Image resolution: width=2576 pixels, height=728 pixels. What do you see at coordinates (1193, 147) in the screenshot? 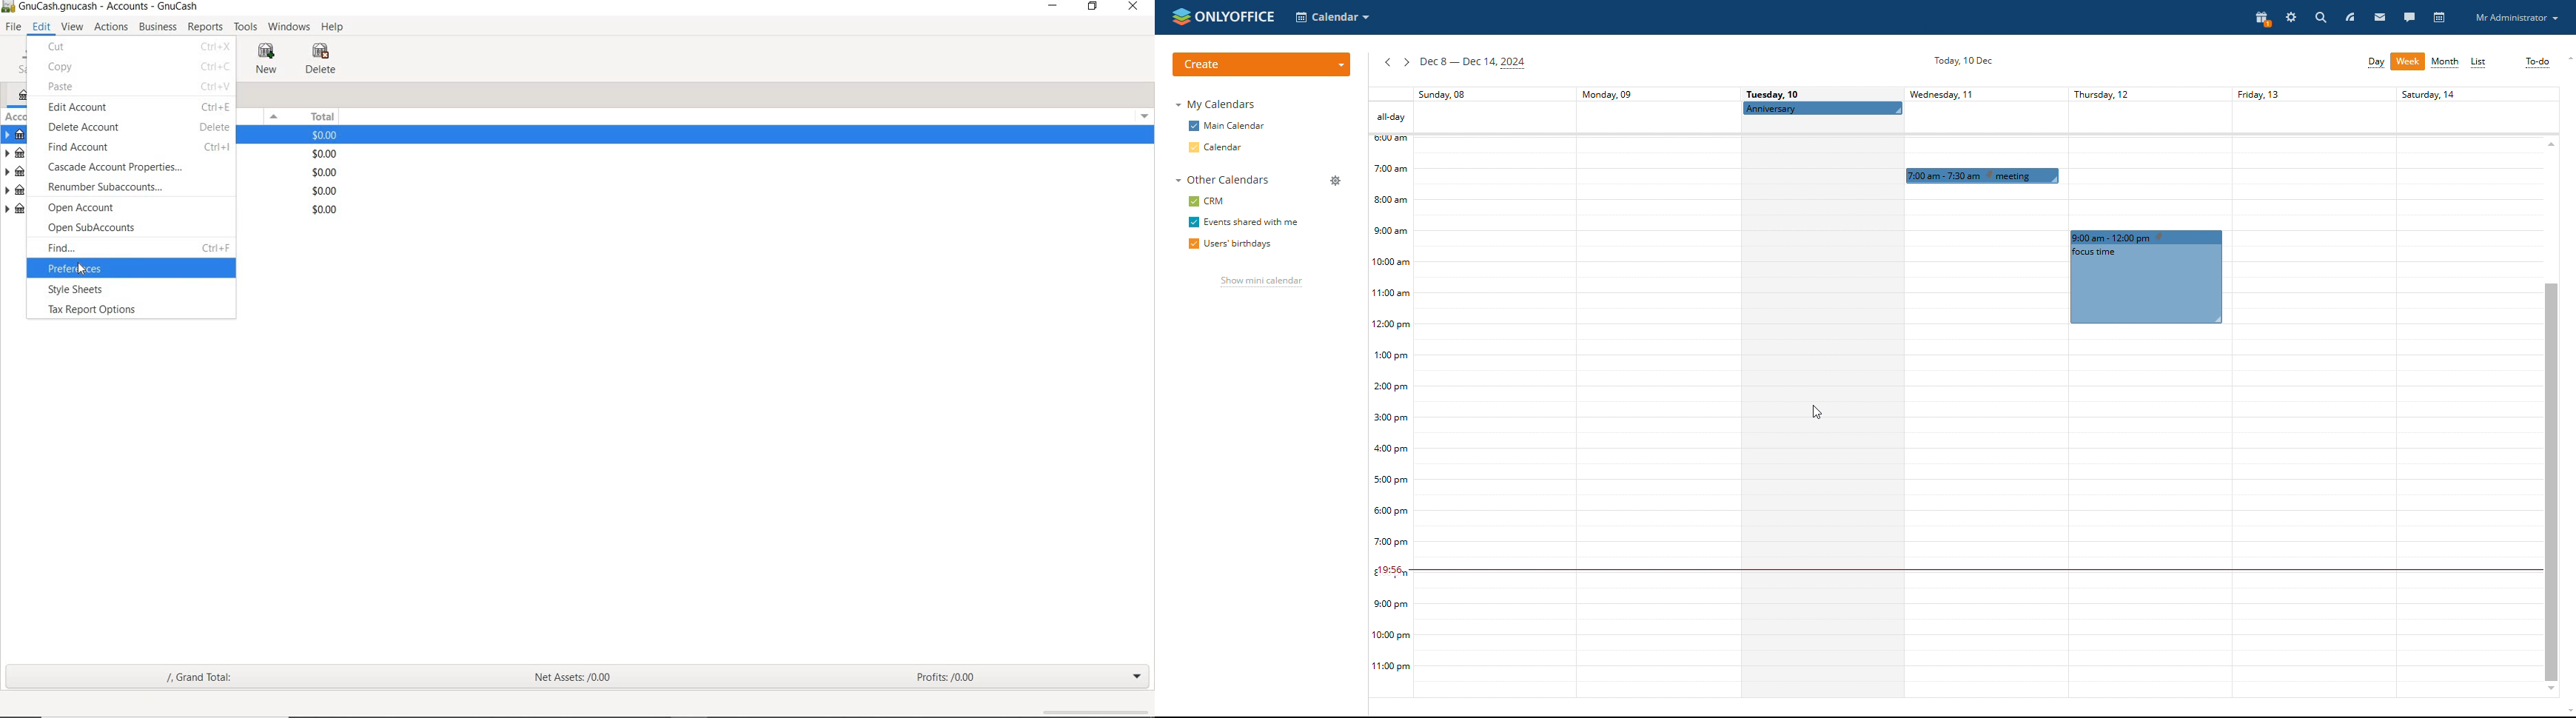
I see `checkbox` at bounding box center [1193, 147].